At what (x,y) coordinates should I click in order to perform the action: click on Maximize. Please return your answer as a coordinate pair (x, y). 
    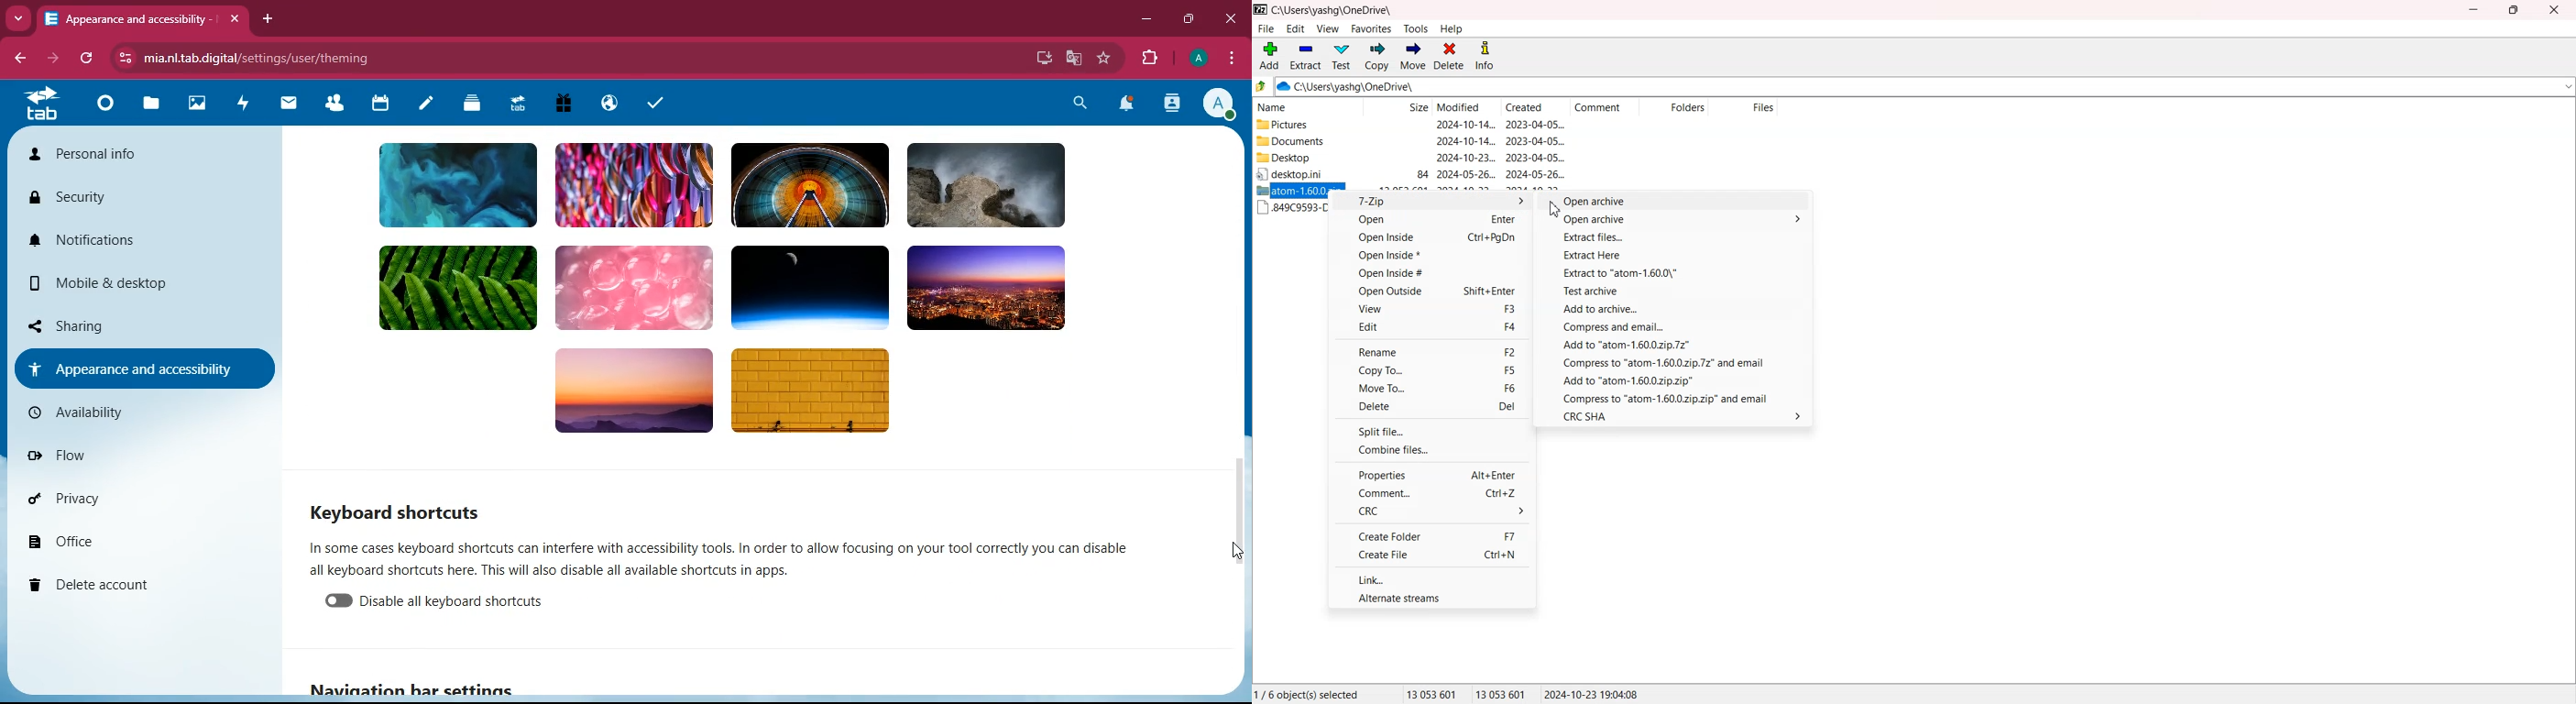
    Looking at the image, I should click on (2513, 10).